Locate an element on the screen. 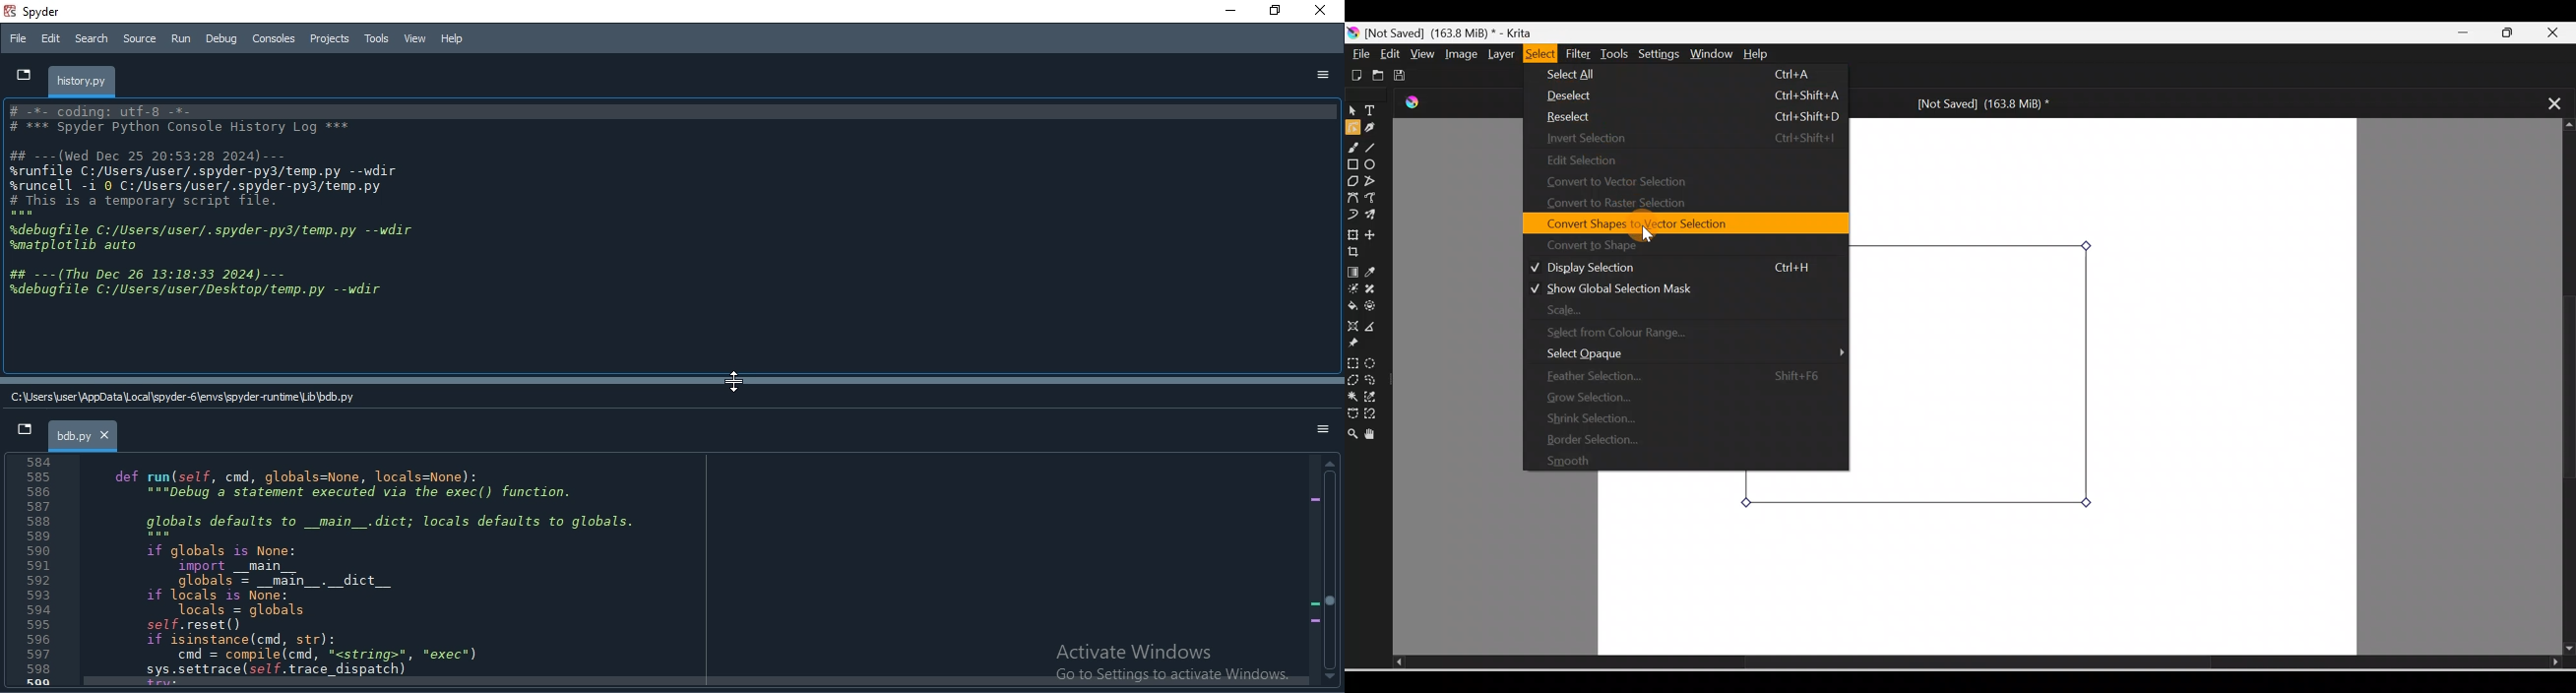 Image resolution: width=2576 pixels, height=700 pixels. Activate Windows
e300. Settings to activate Windows. is located at coordinates (1157, 662).